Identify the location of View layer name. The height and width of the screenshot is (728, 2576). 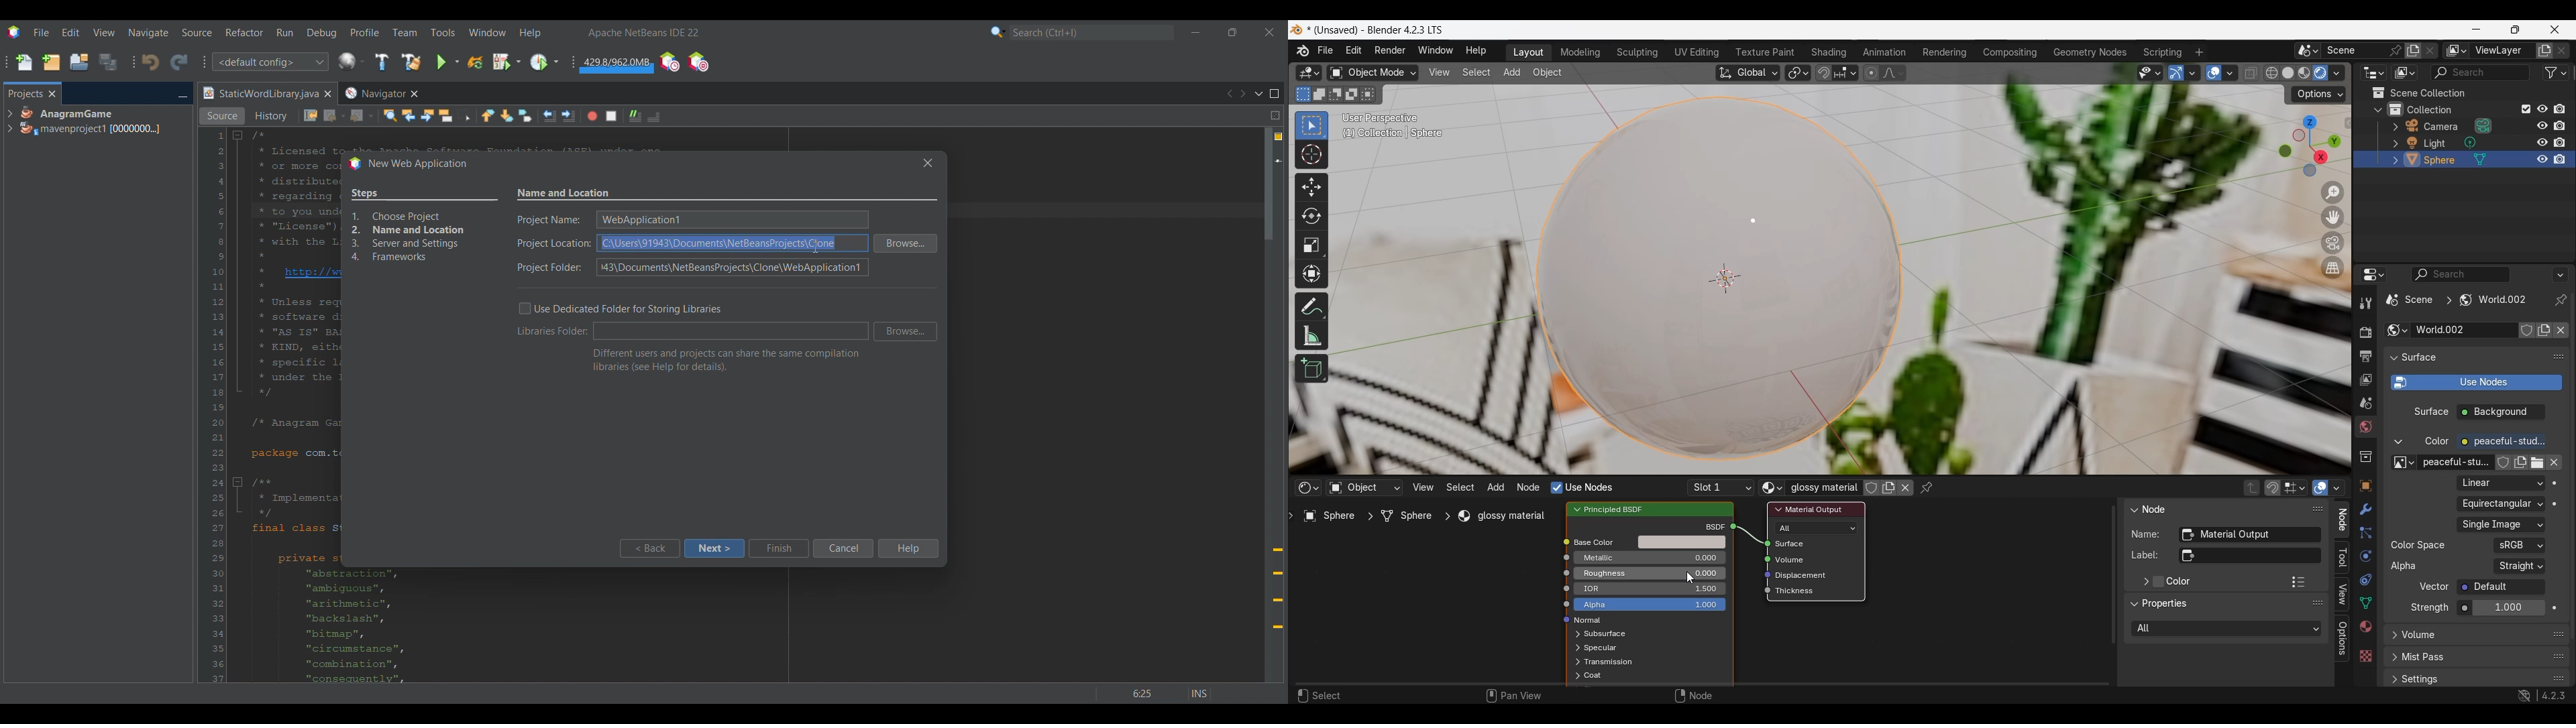
(2502, 51).